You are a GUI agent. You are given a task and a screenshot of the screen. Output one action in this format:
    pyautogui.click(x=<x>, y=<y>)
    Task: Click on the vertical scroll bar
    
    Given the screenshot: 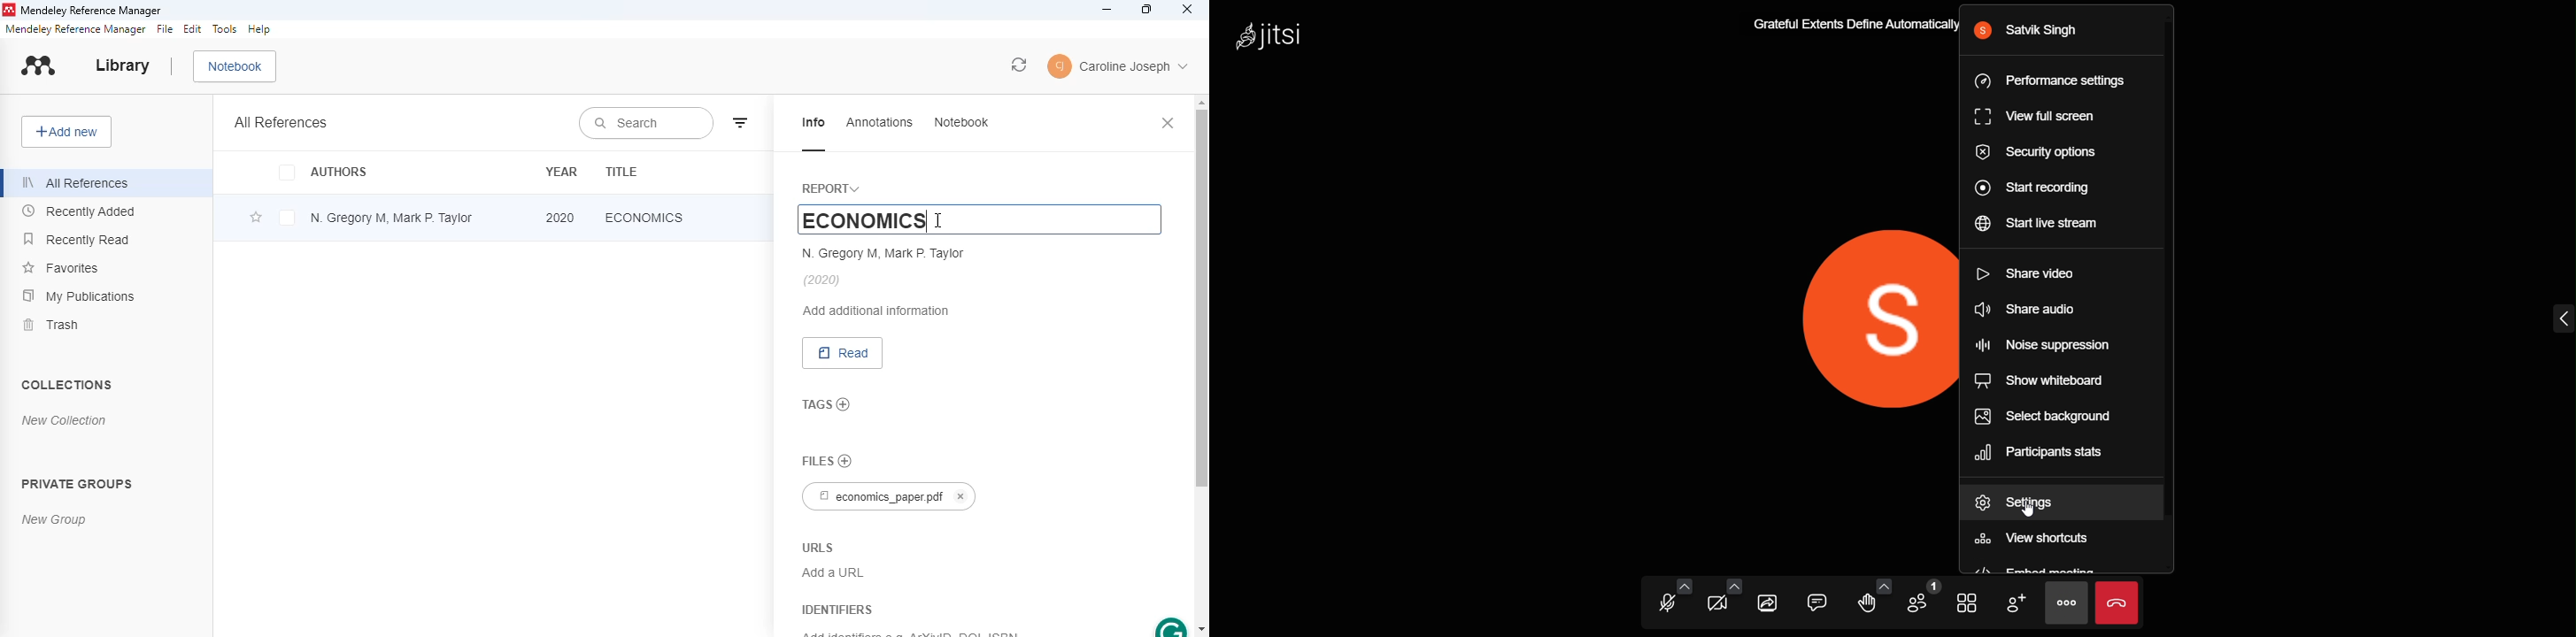 What is the action you would take?
    pyautogui.click(x=1199, y=299)
    